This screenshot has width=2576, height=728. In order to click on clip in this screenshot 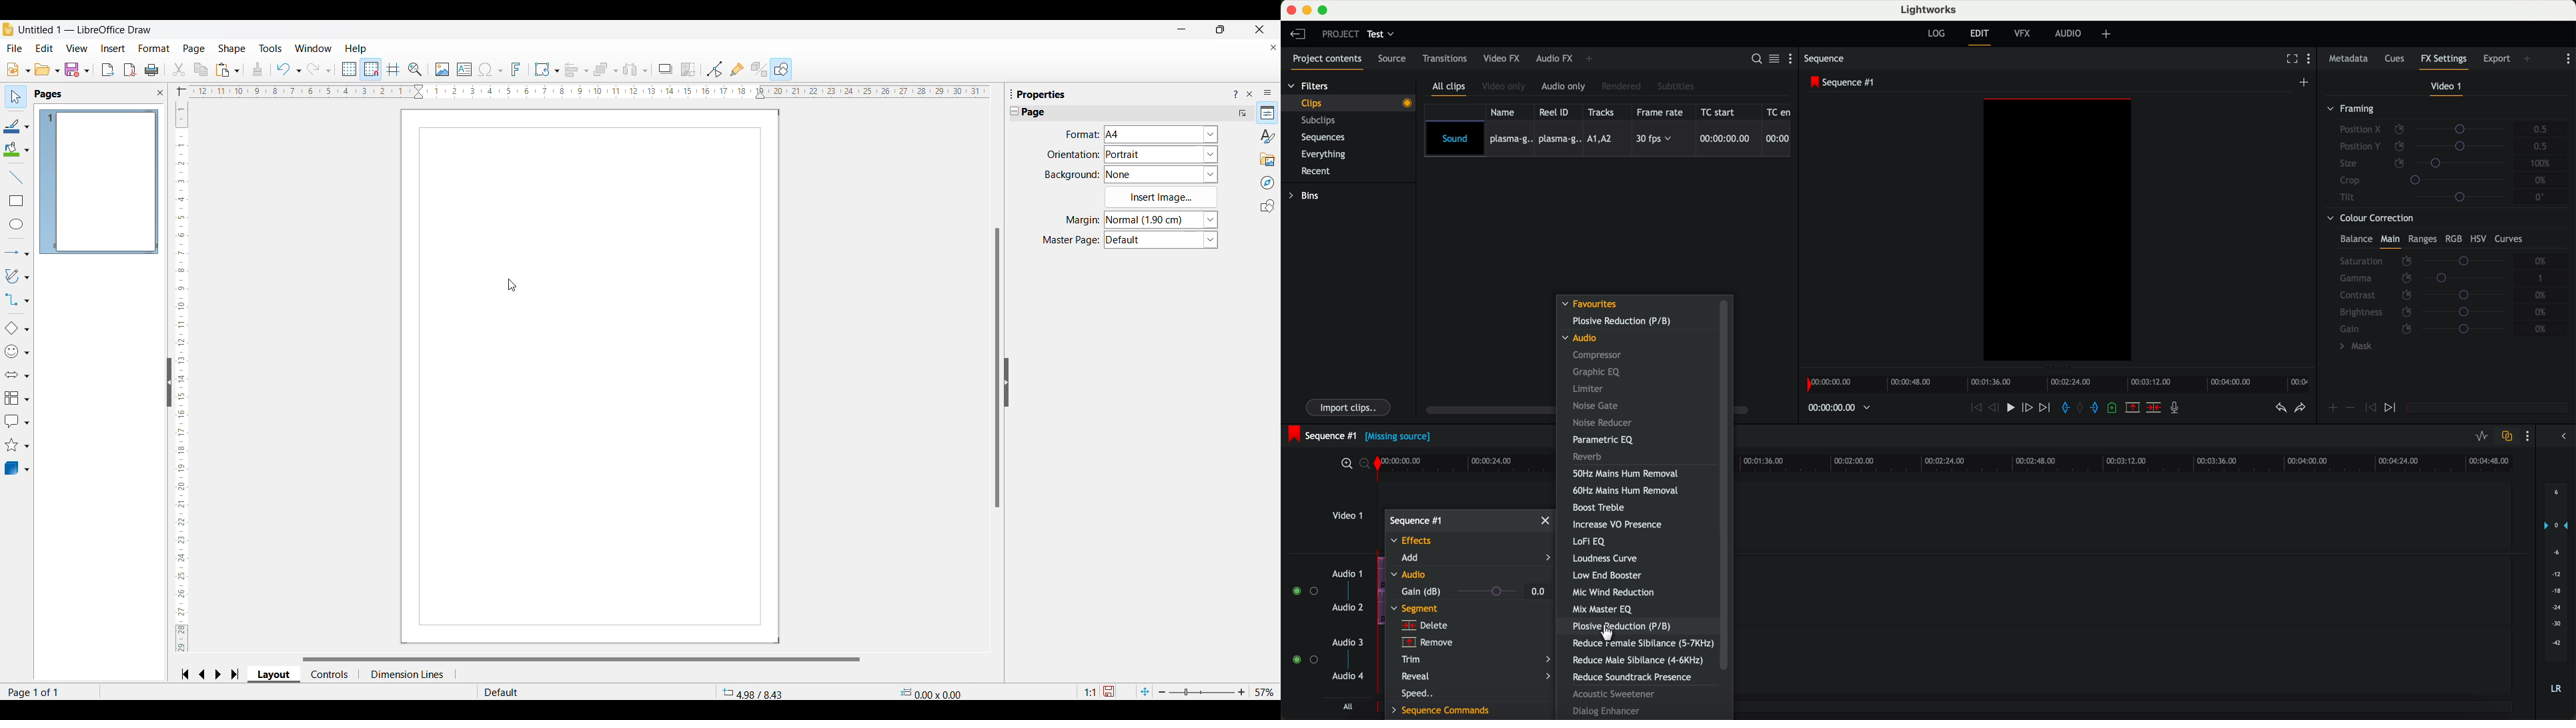, I will do `click(1354, 103)`.